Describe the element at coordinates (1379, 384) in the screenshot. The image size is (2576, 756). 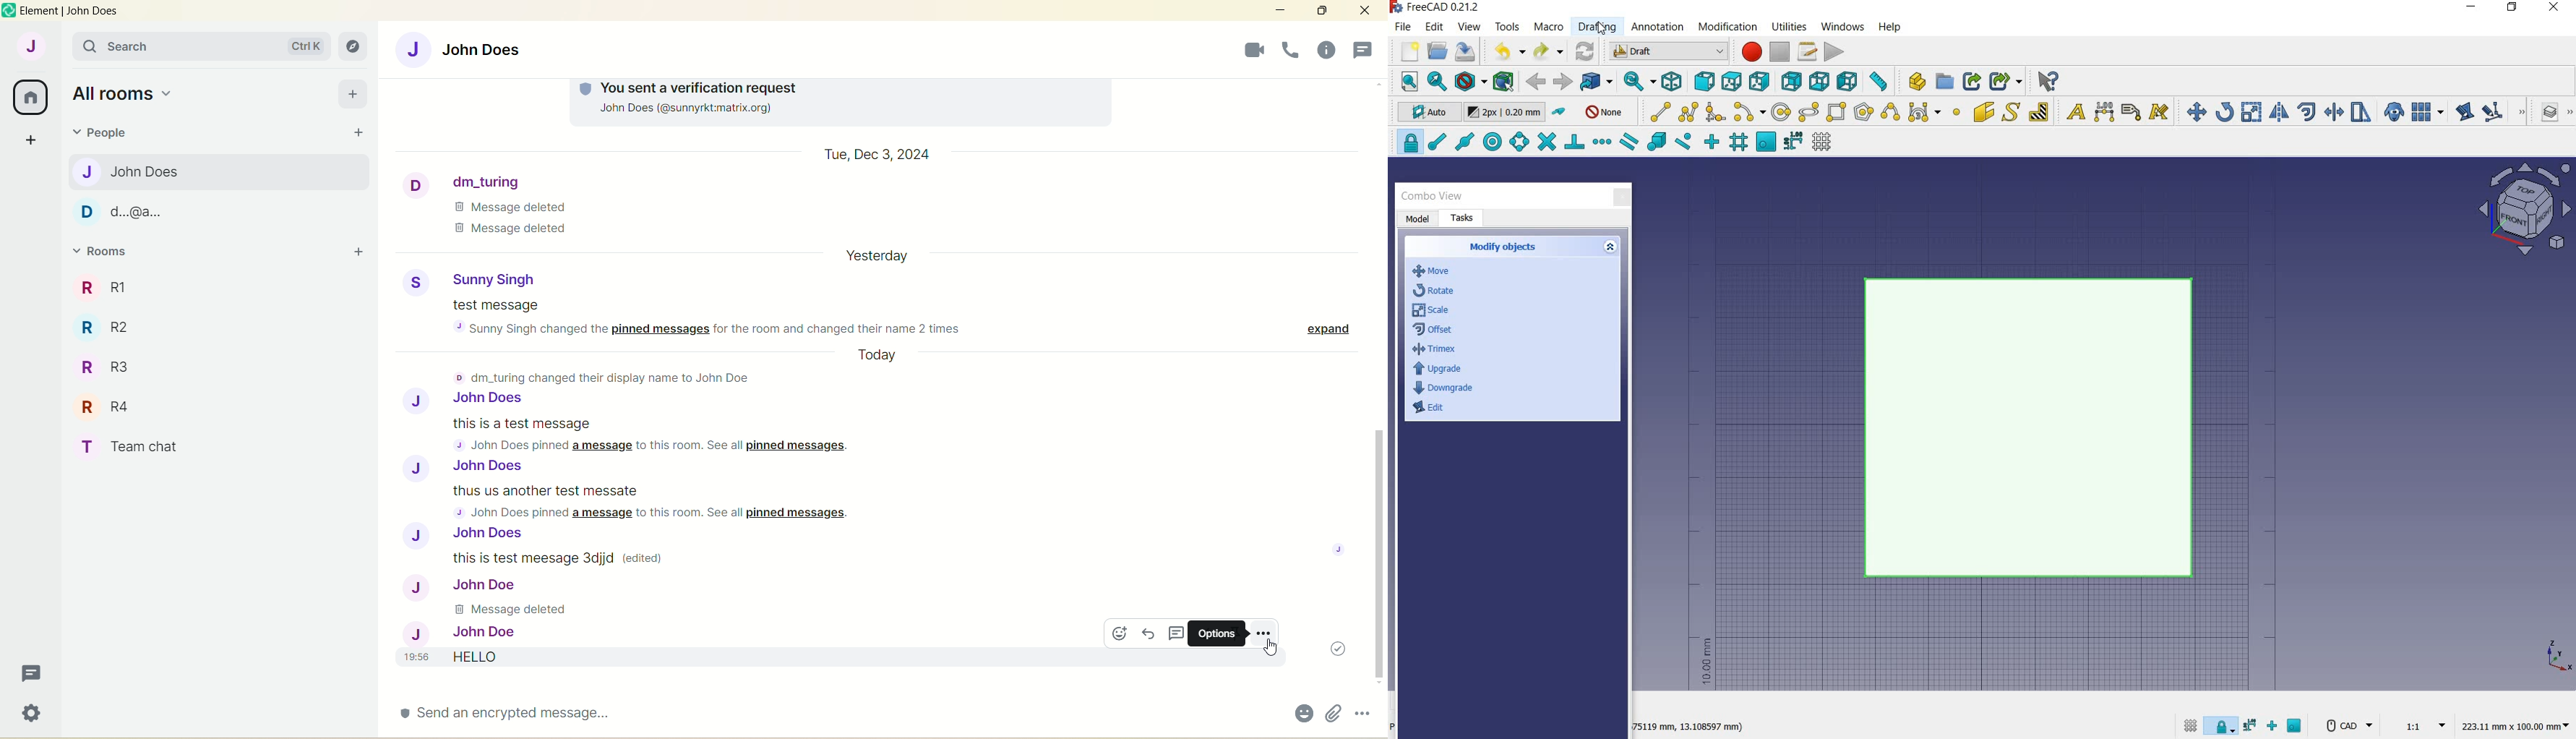
I see `vertical scroll bar` at that location.